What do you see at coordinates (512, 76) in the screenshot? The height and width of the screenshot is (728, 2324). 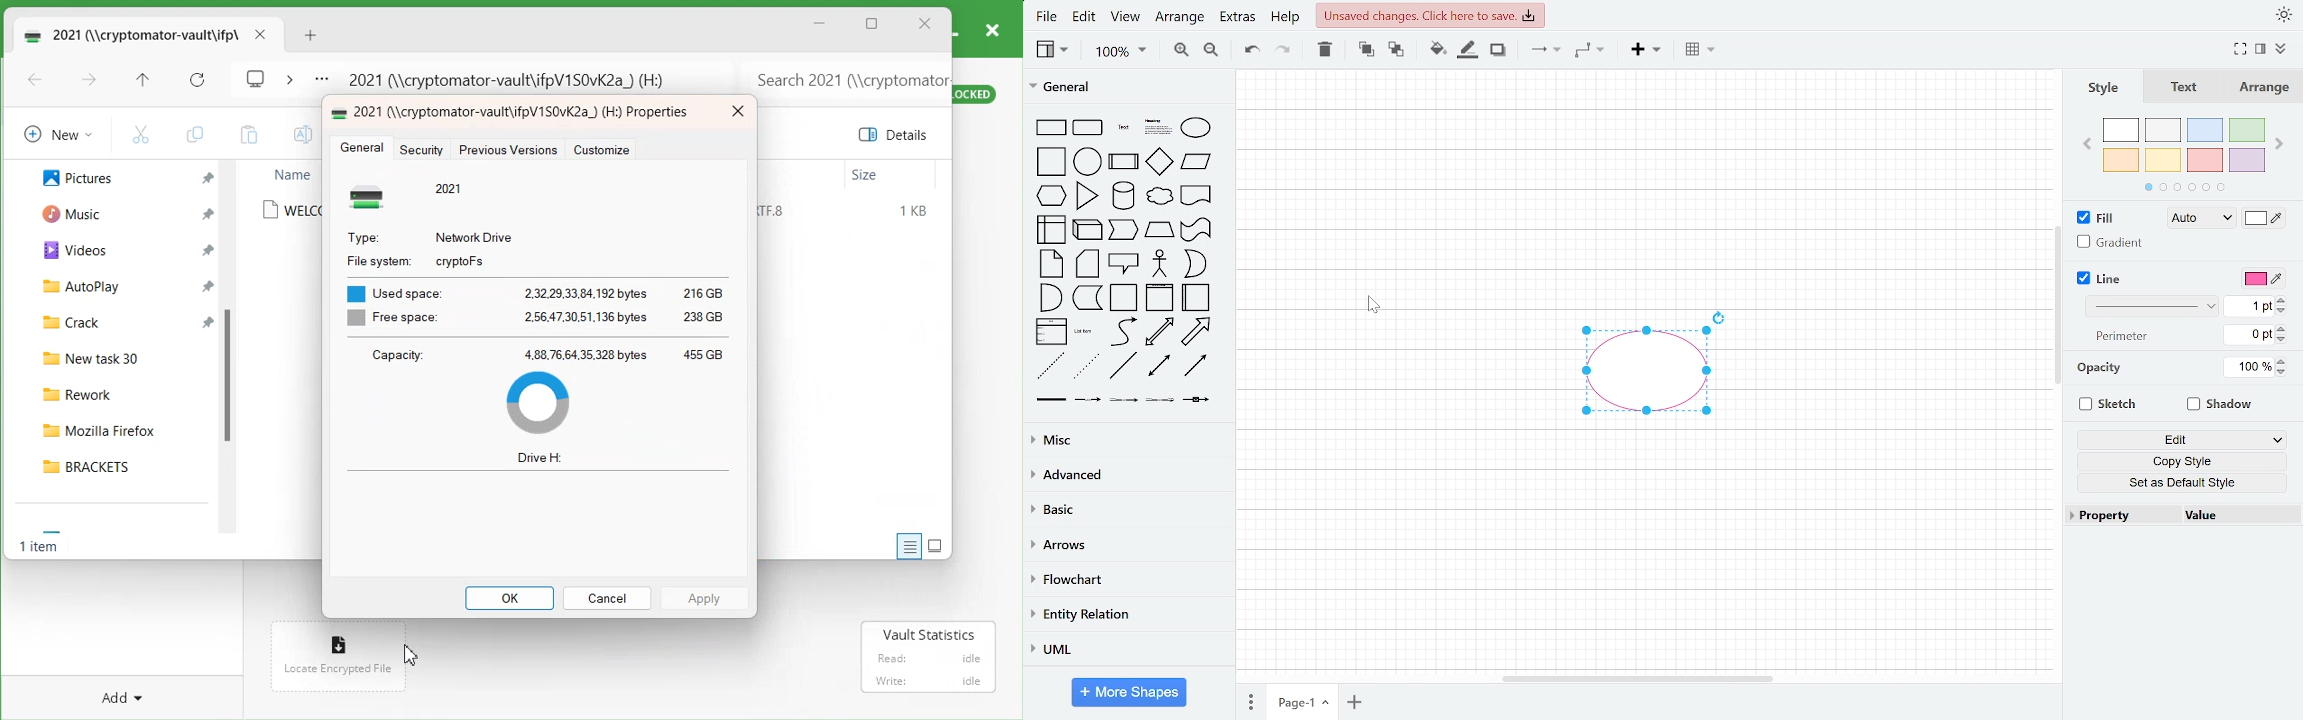 I see `Path Address` at bounding box center [512, 76].